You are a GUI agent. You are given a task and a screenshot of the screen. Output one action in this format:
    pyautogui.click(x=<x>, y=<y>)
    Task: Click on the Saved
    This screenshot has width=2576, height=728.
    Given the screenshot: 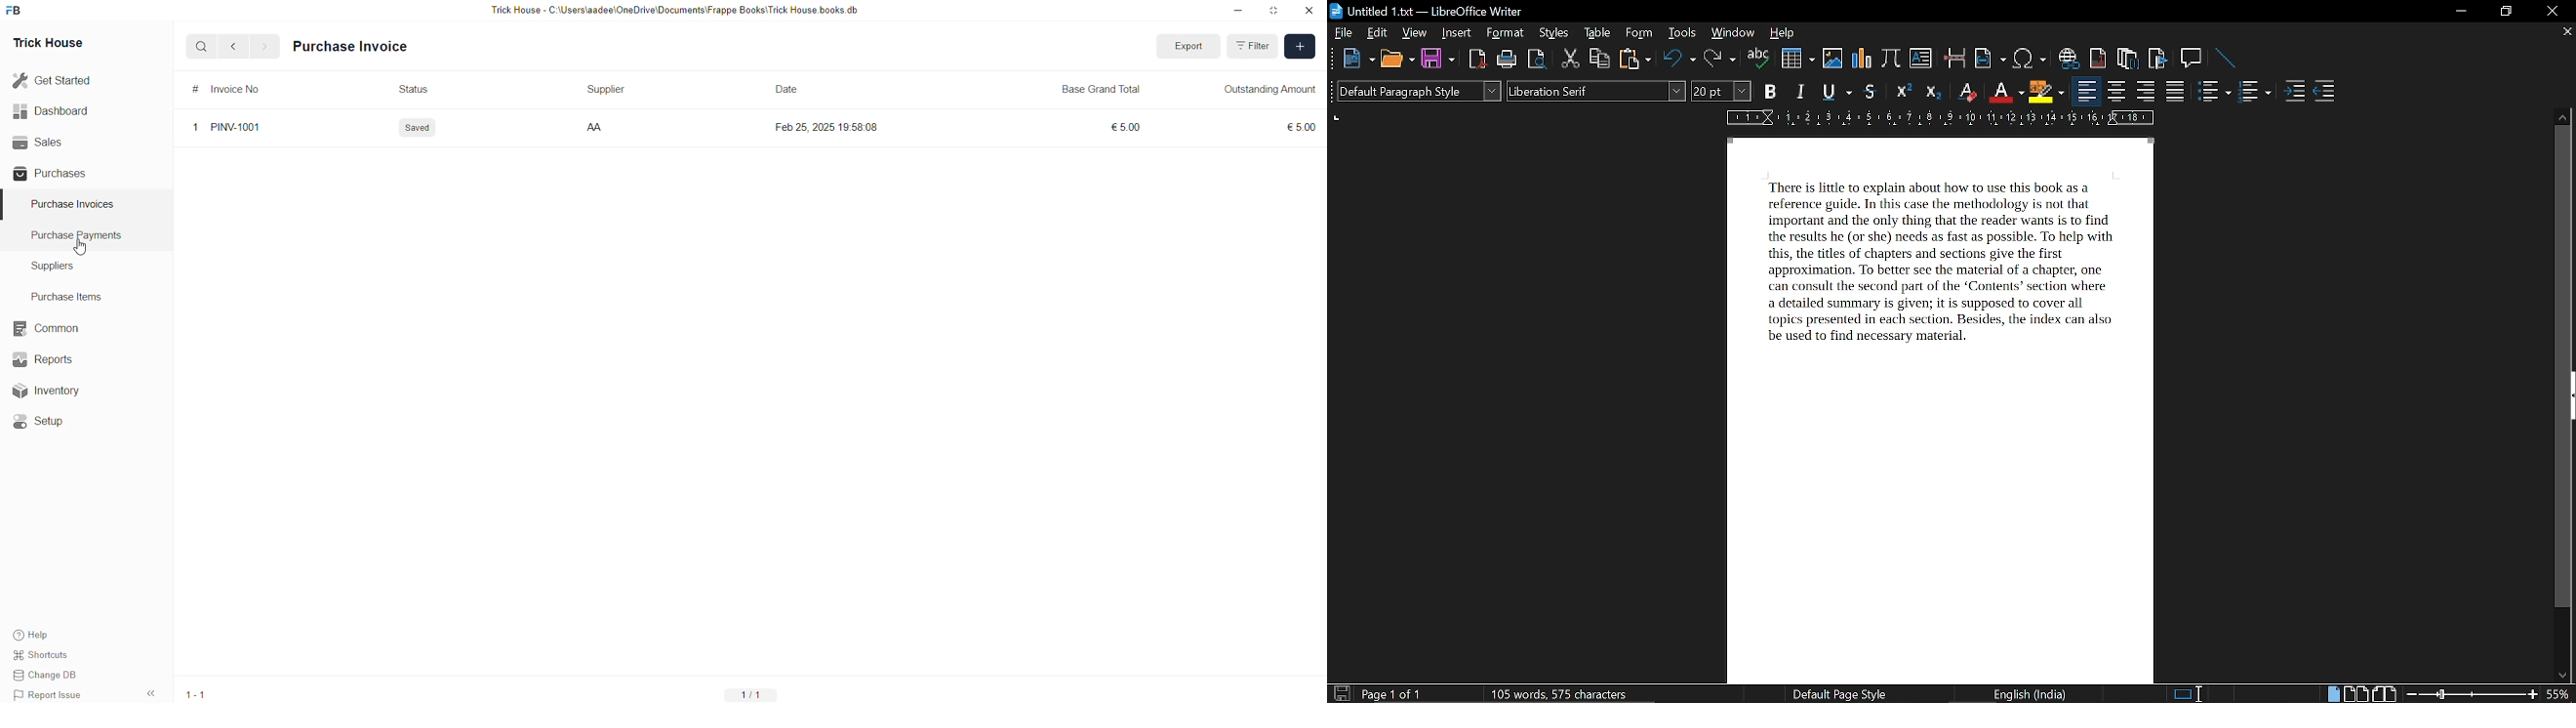 What is the action you would take?
    pyautogui.click(x=412, y=129)
    